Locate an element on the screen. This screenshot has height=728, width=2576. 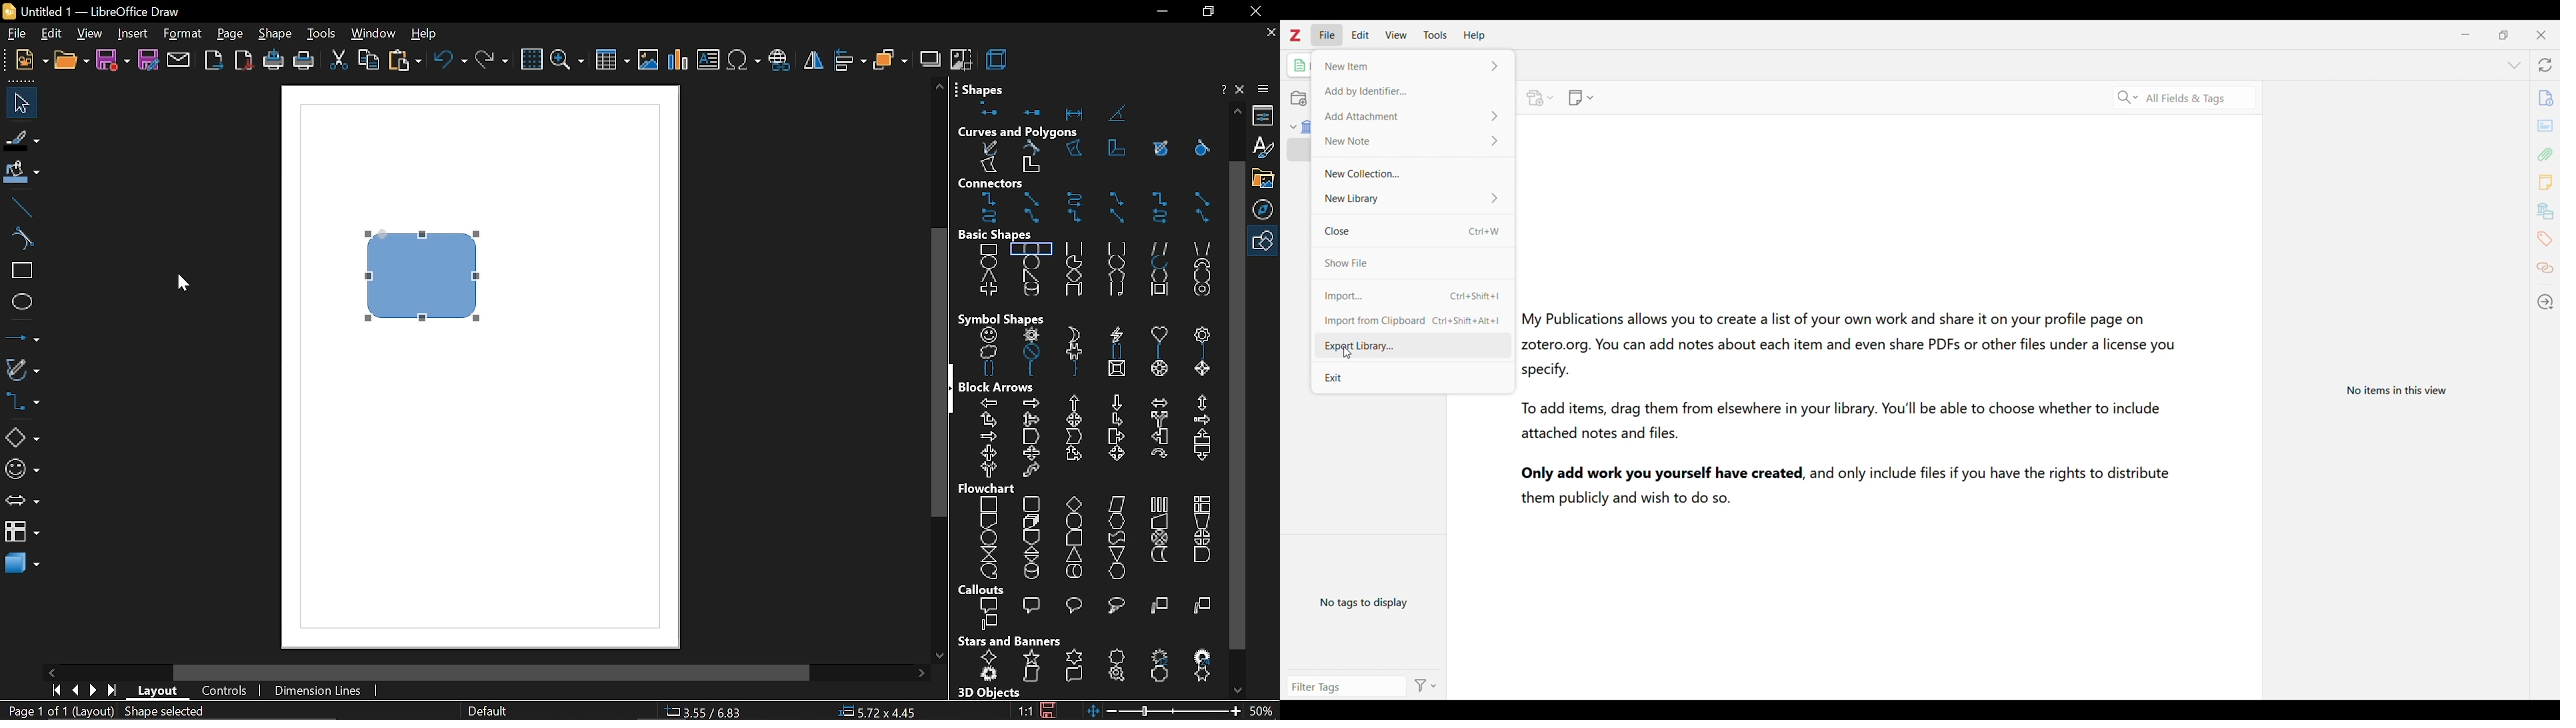
move up is located at coordinates (1238, 110).